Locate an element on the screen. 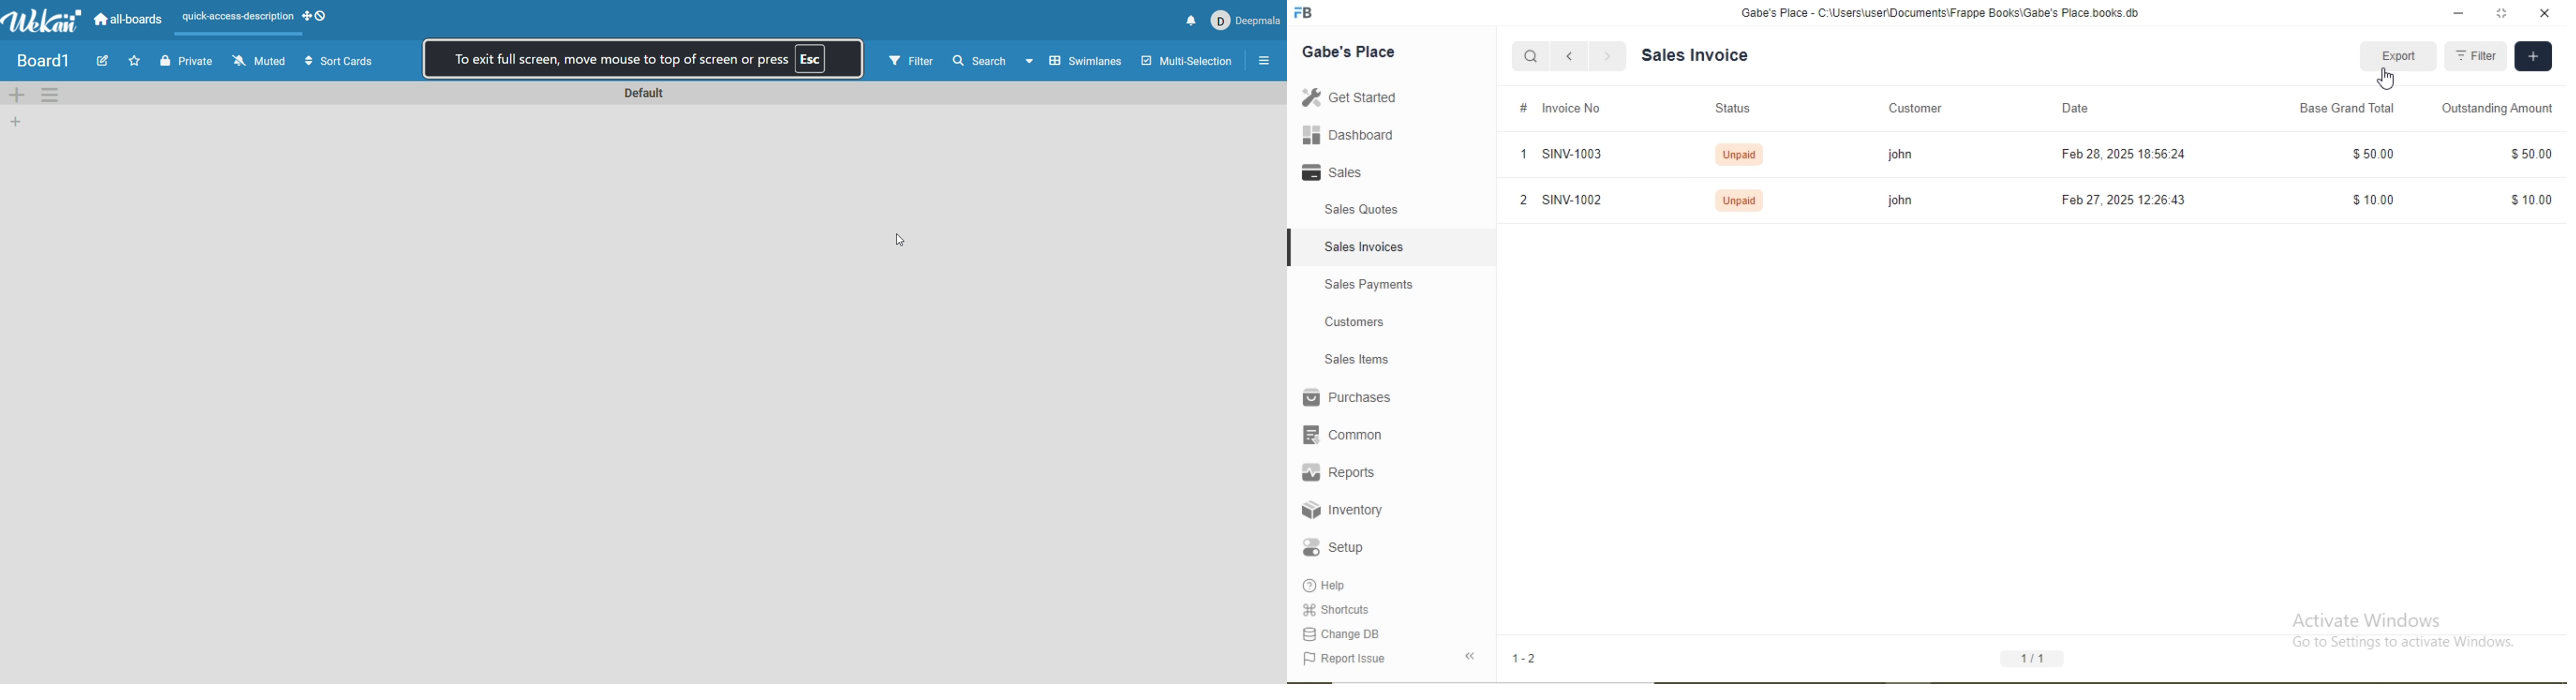 The height and width of the screenshot is (700, 2576). Base Grand Total is located at coordinates (2339, 107).